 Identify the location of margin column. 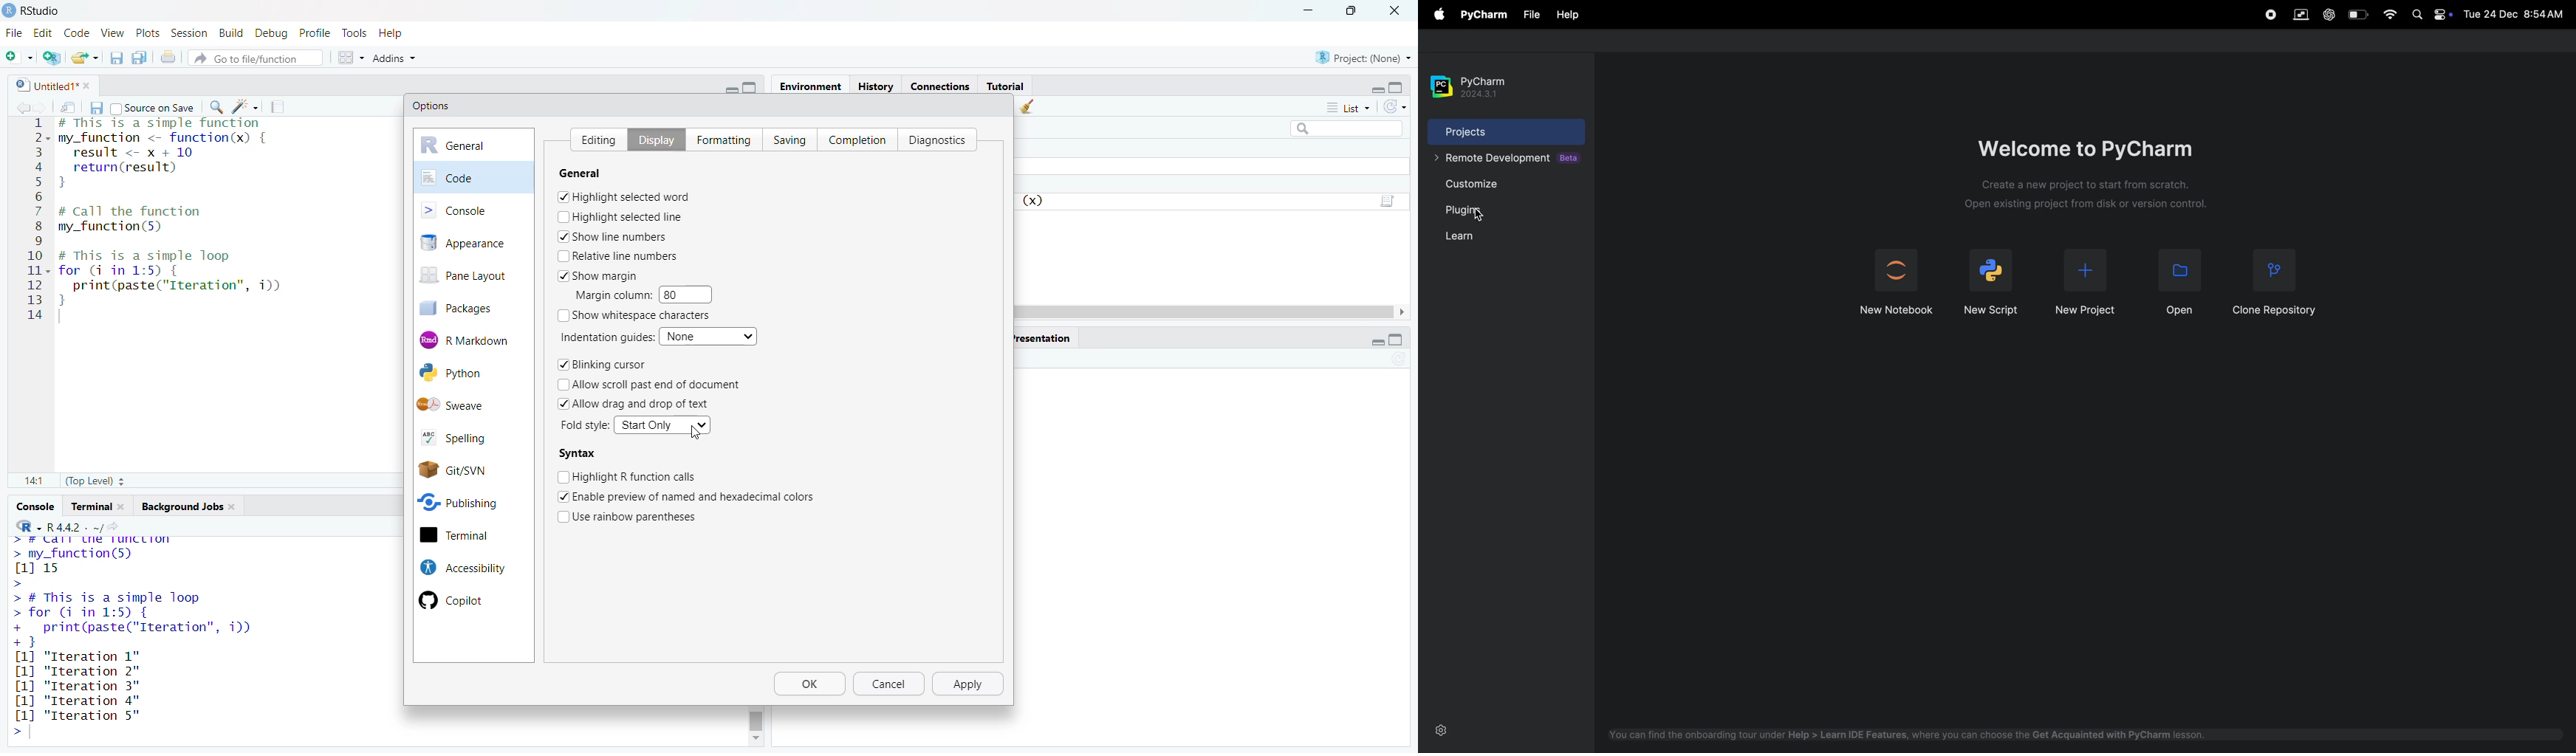
(611, 295).